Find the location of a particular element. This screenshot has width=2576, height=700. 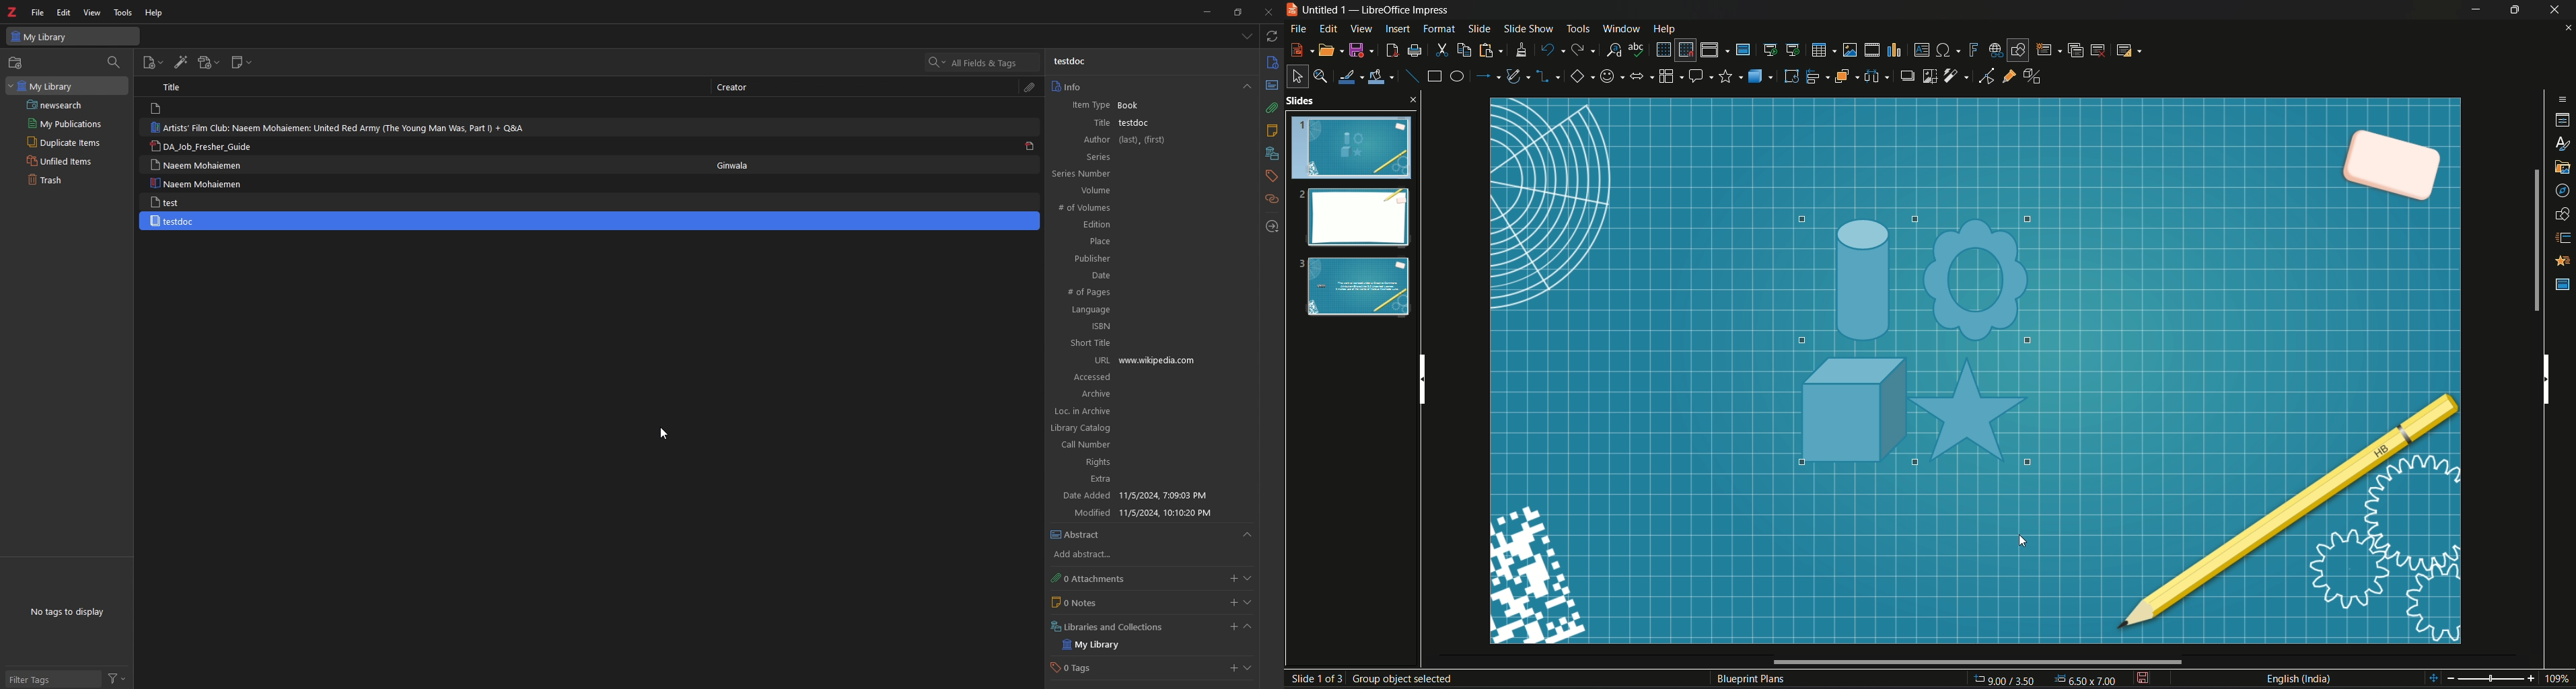

align object is located at coordinates (1818, 76).